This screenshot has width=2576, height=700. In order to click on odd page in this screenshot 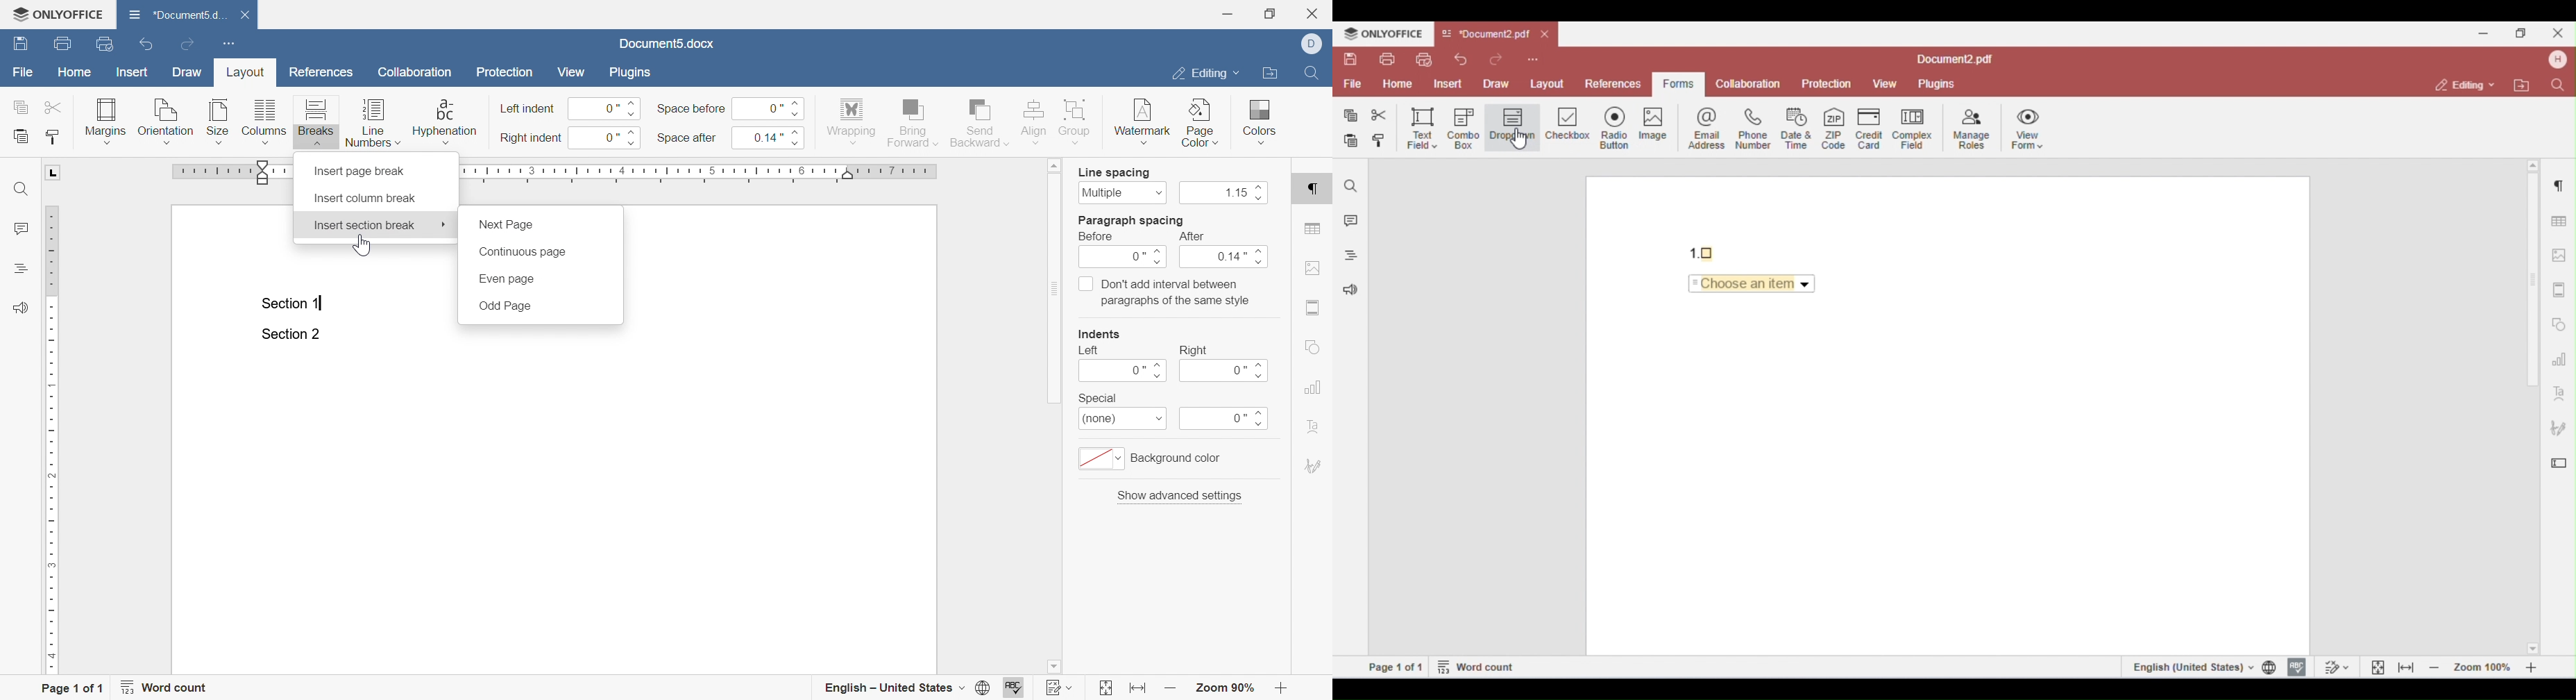, I will do `click(505, 306)`.